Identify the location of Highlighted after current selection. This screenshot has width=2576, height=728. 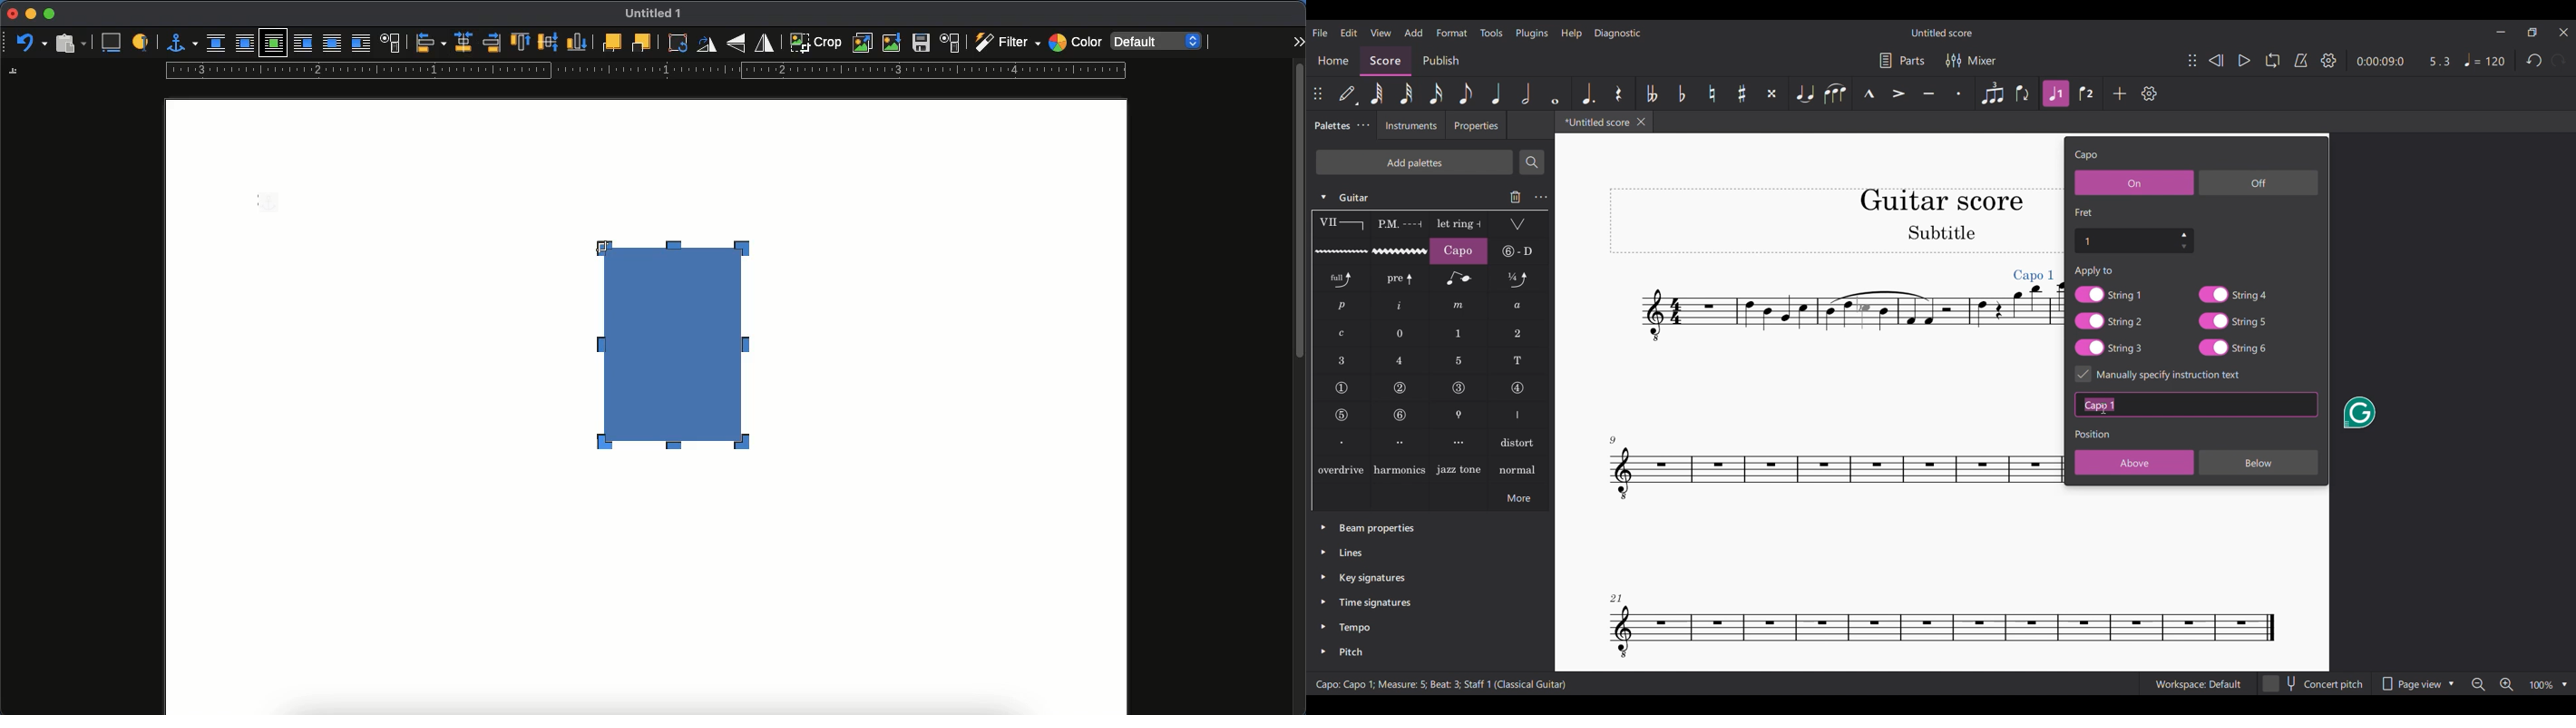
(2057, 94).